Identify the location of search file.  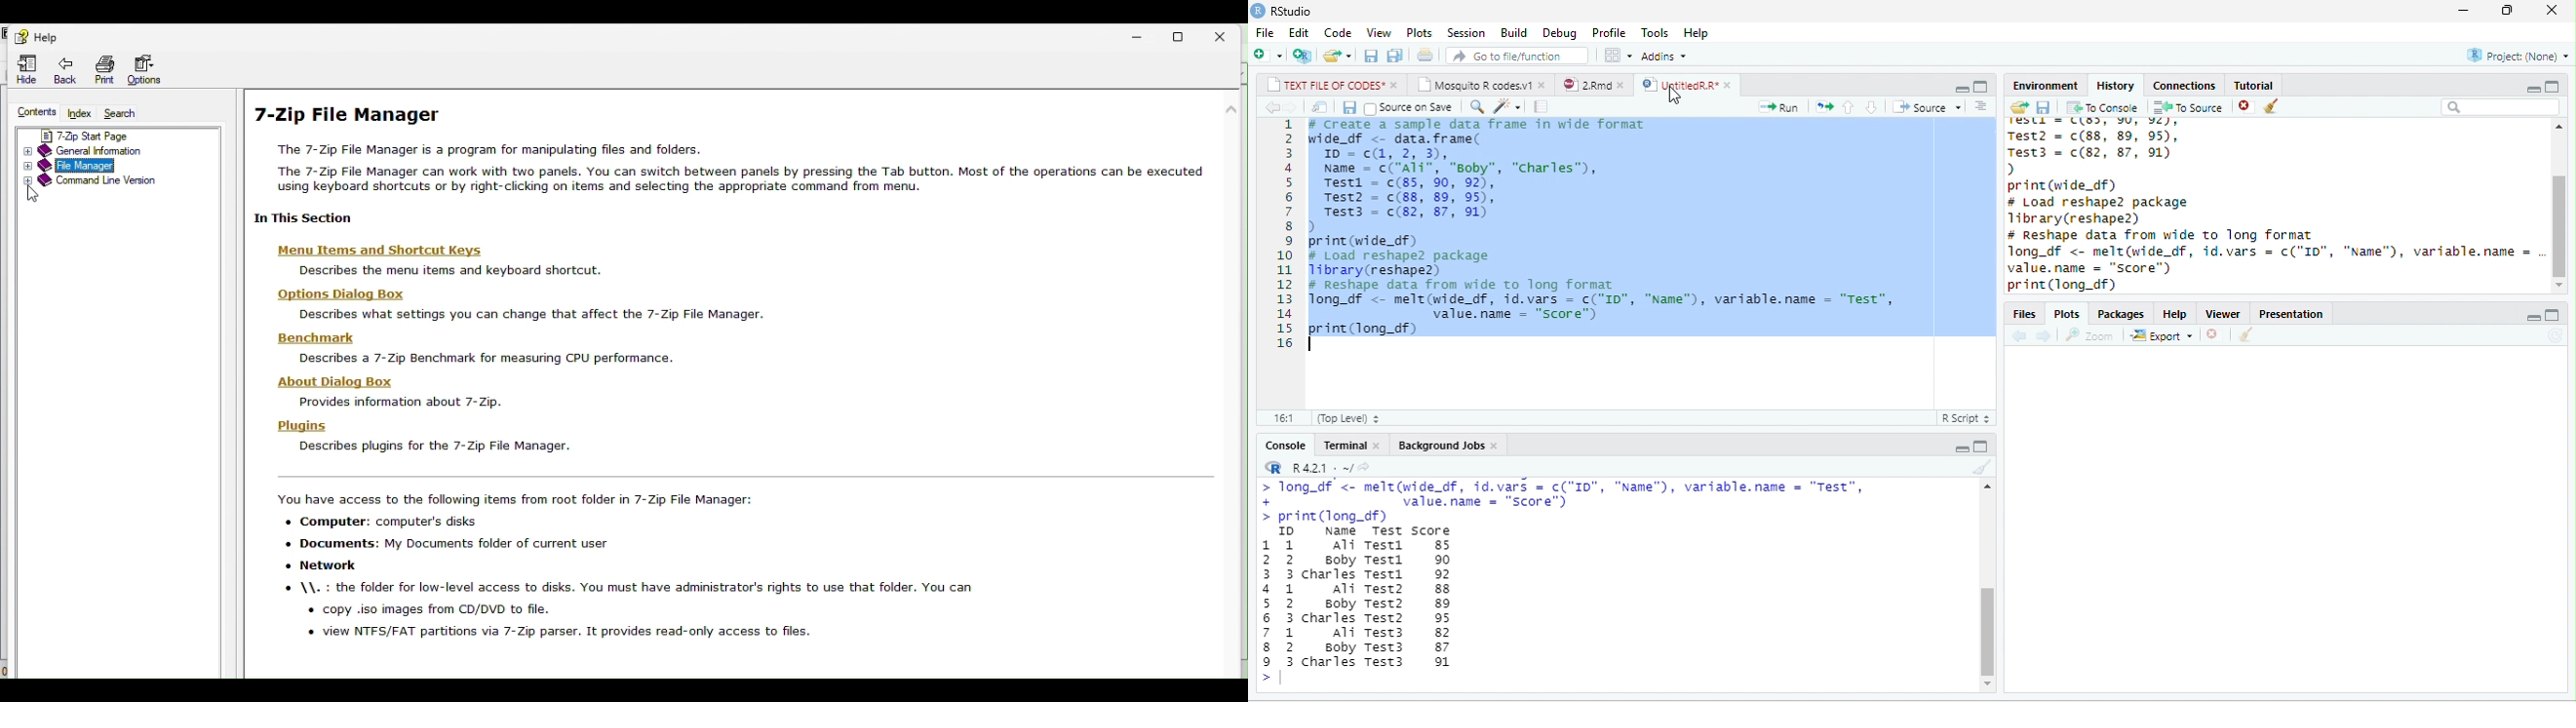
(1516, 55).